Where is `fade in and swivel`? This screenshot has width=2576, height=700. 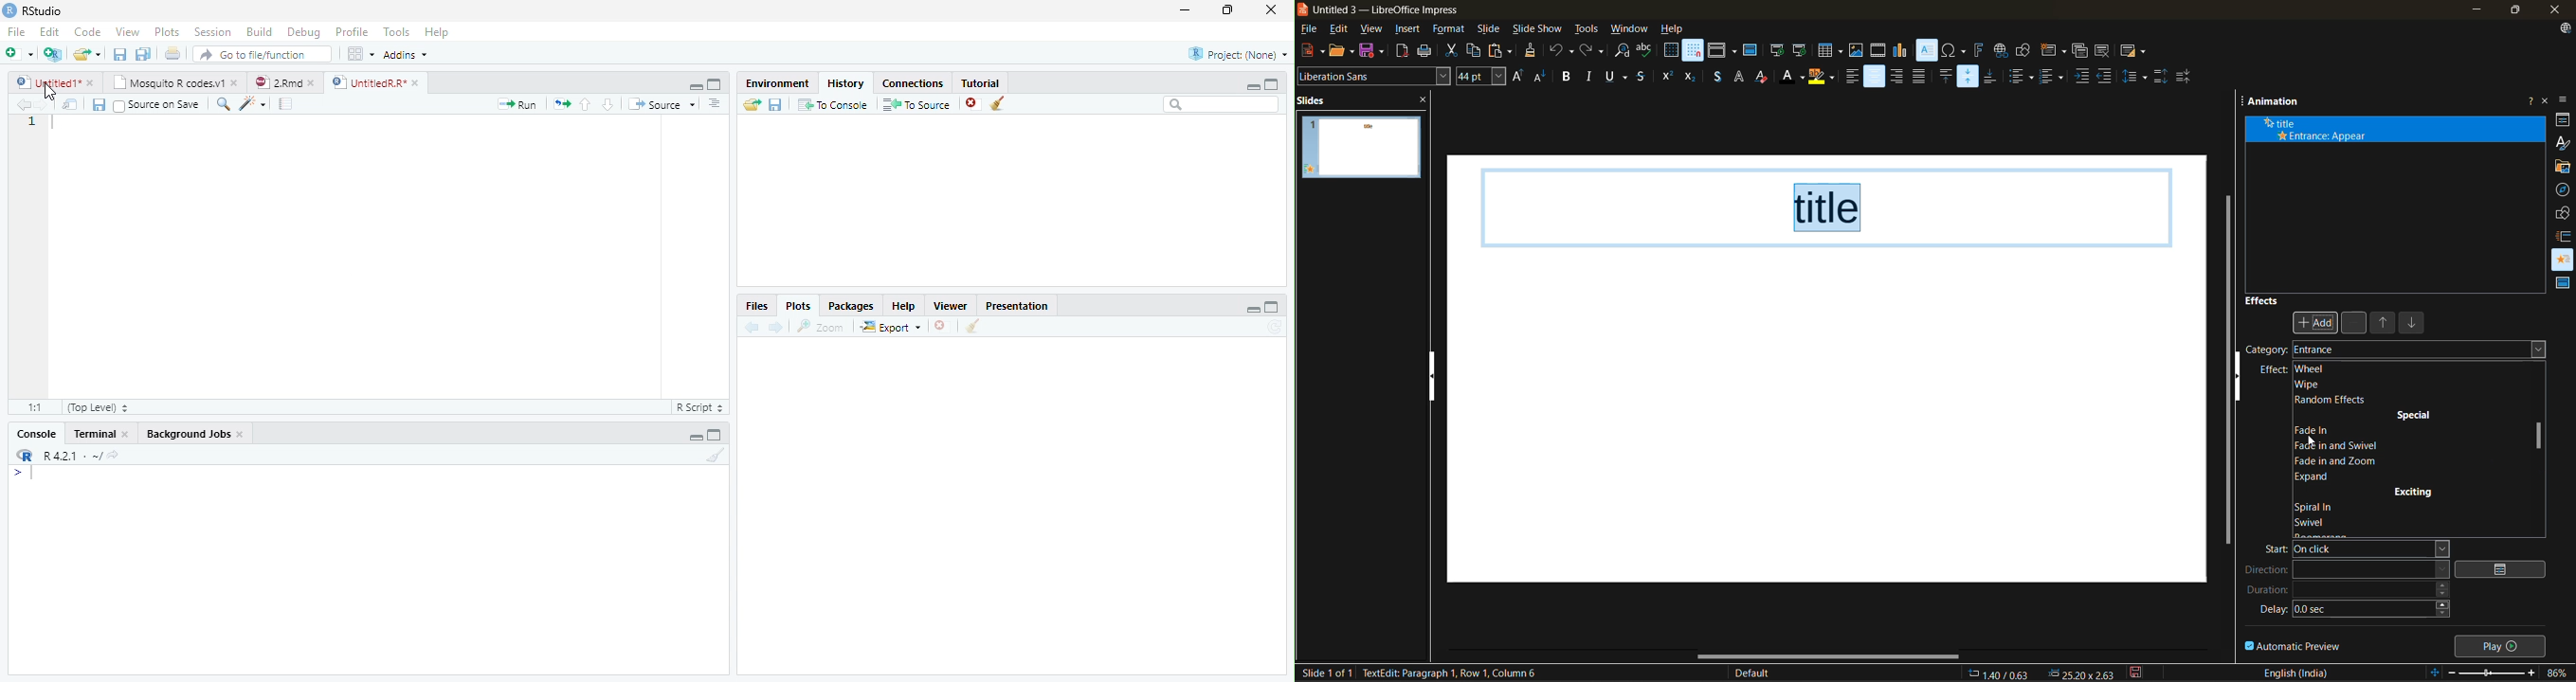 fade in and swivel is located at coordinates (2355, 444).